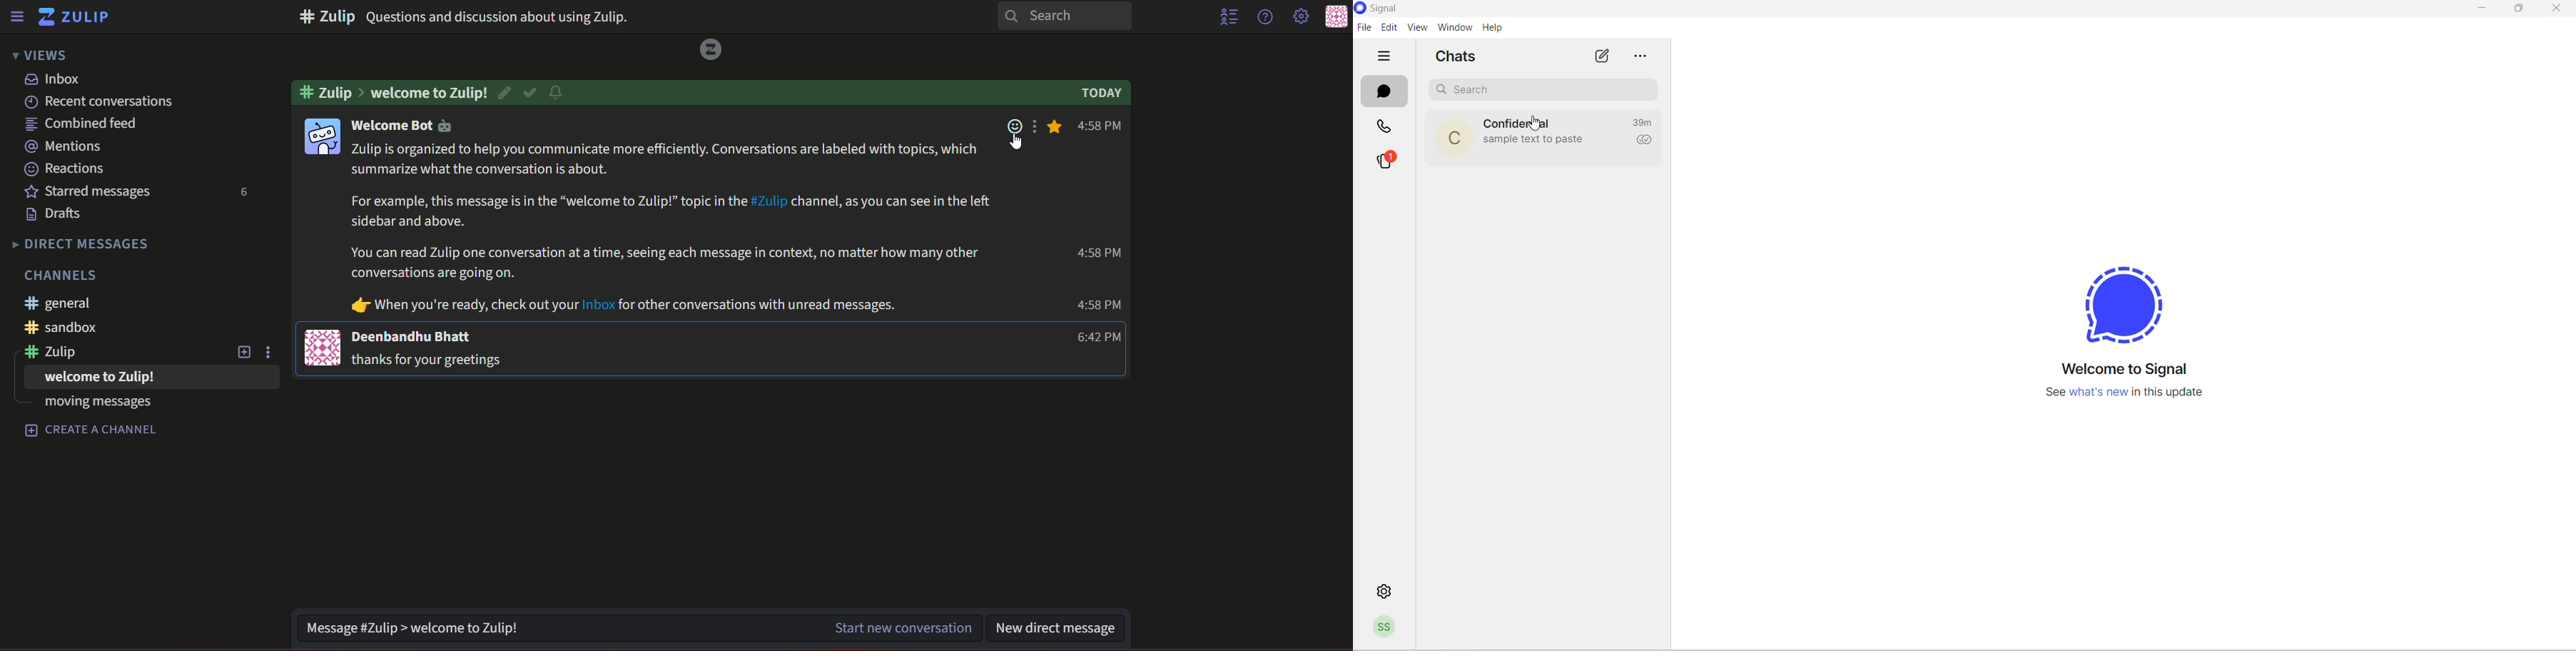 This screenshot has height=672, width=2576. Describe the element at coordinates (1388, 9) in the screenshot. I see `application name and logo` at that location.